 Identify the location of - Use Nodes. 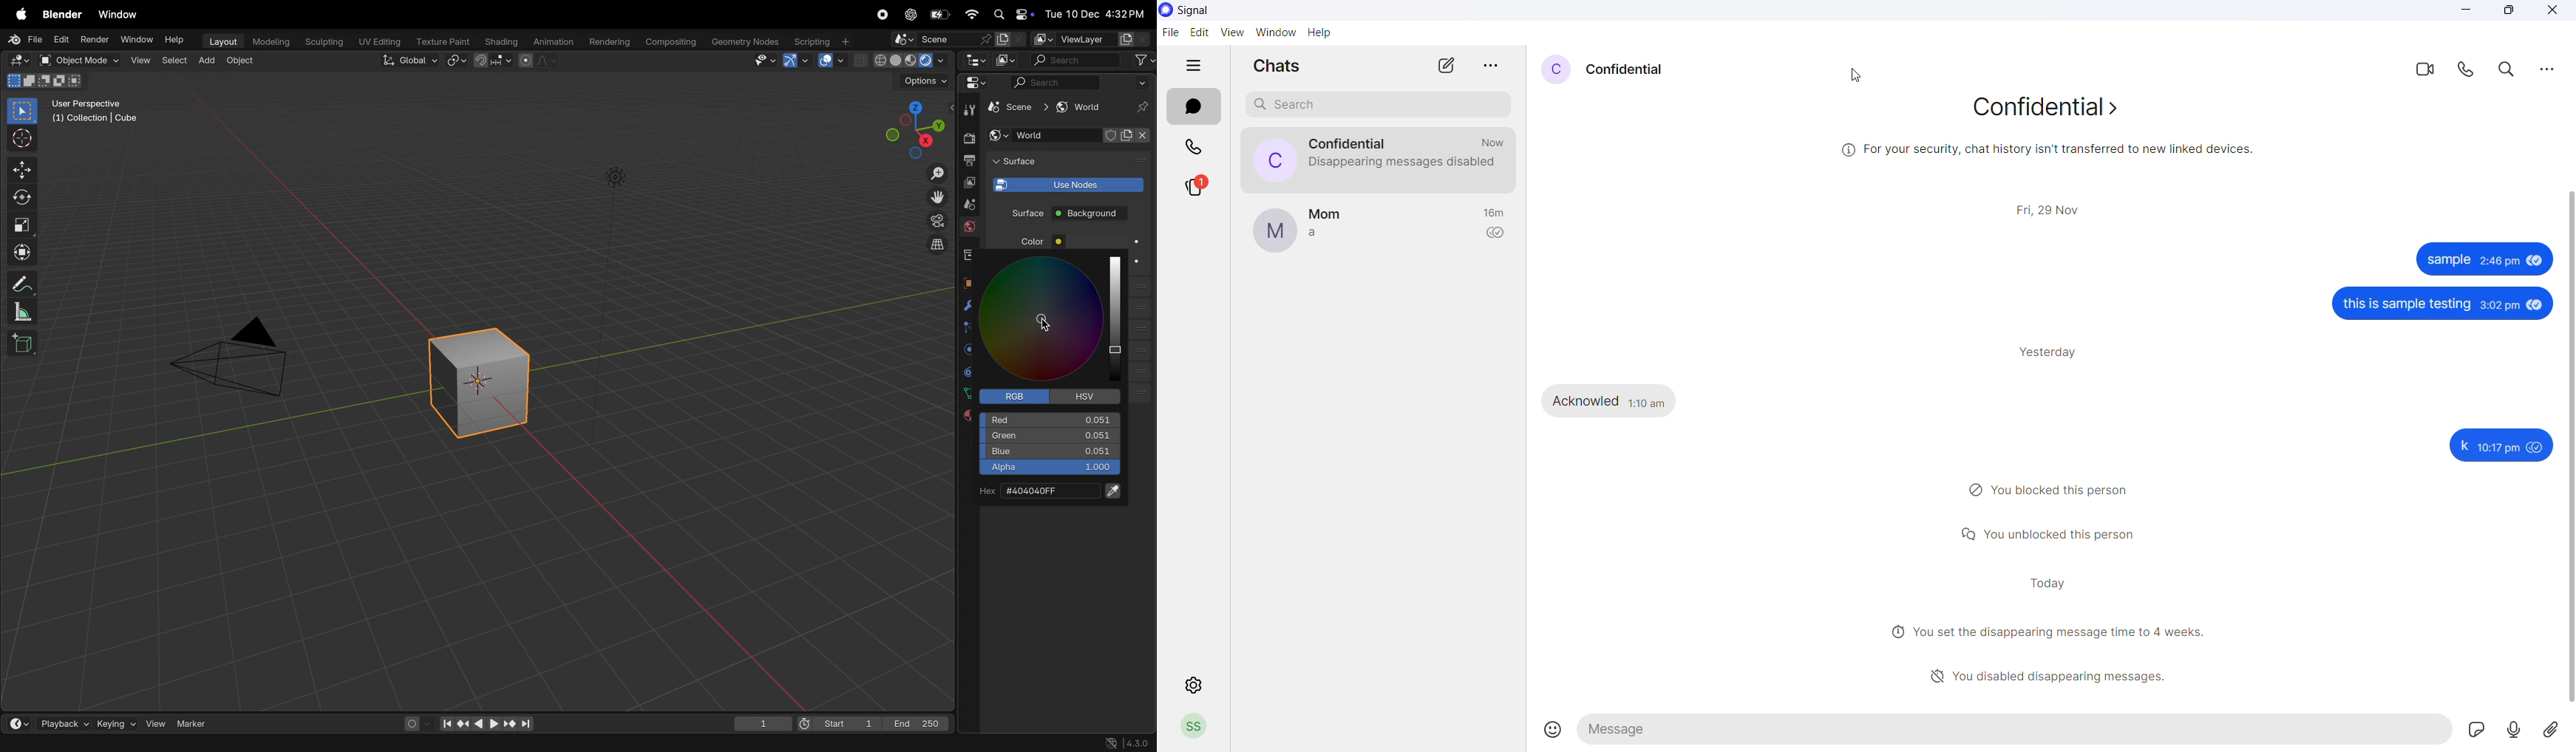
(1067, 184).